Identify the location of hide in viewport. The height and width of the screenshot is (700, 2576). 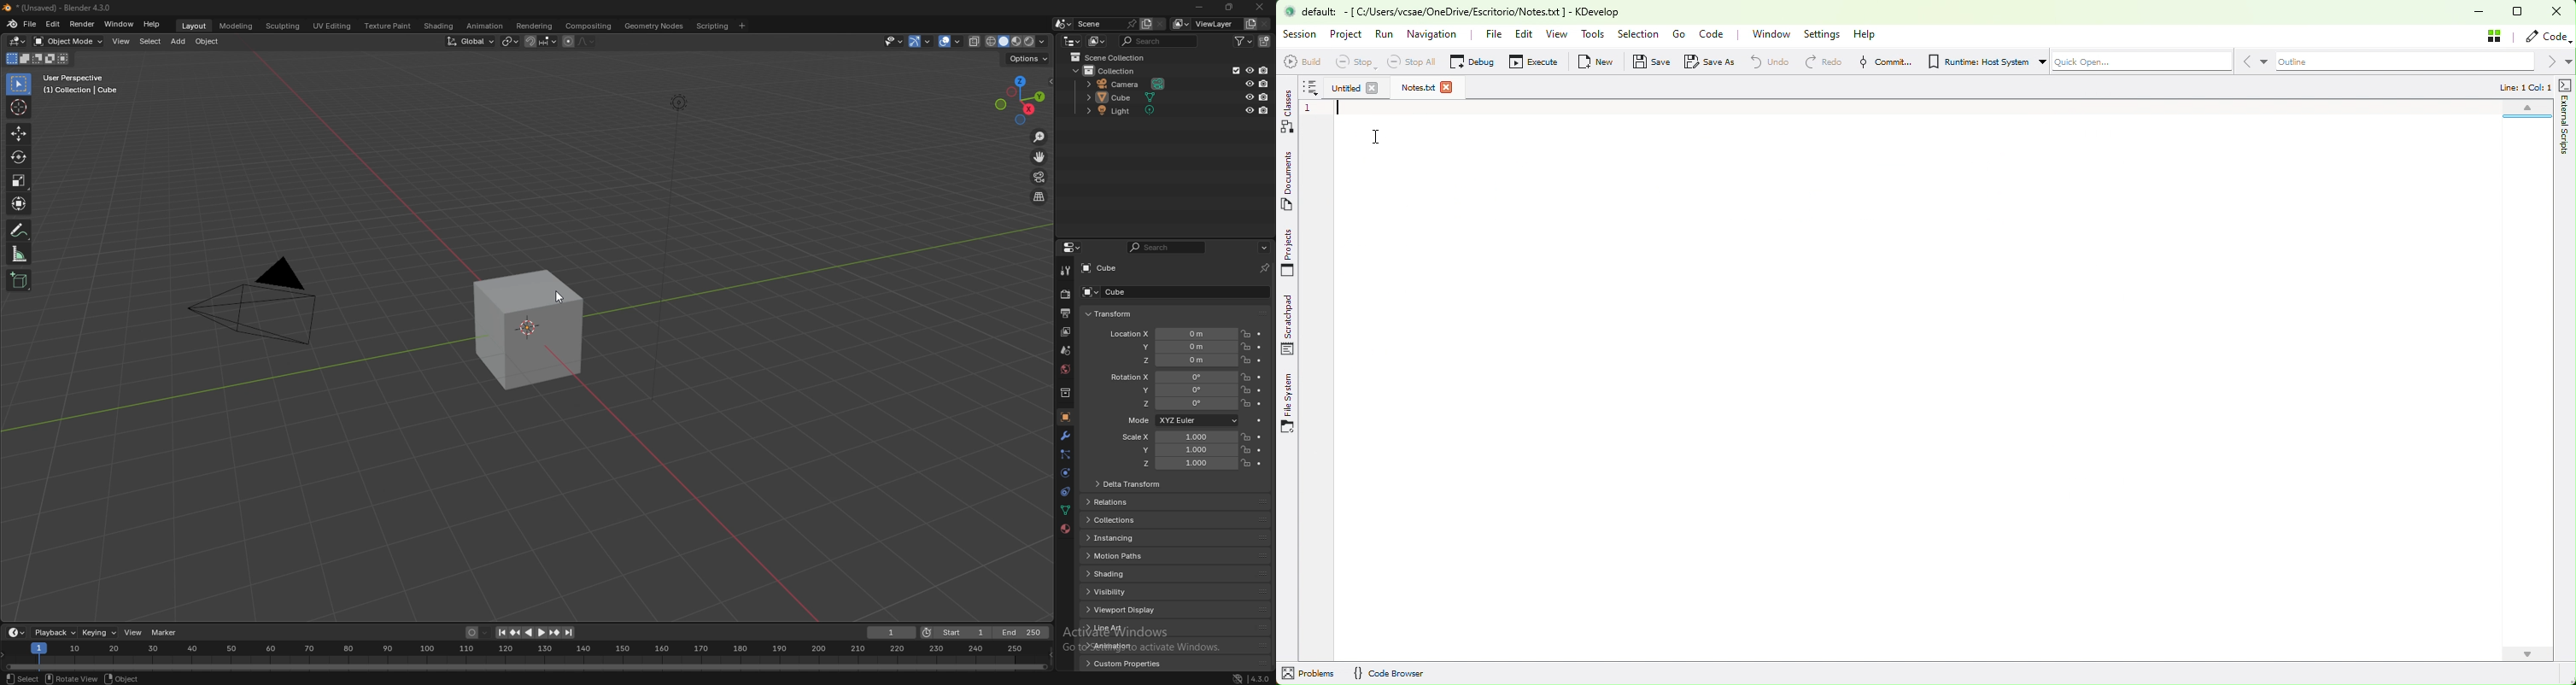
(1249, 96).